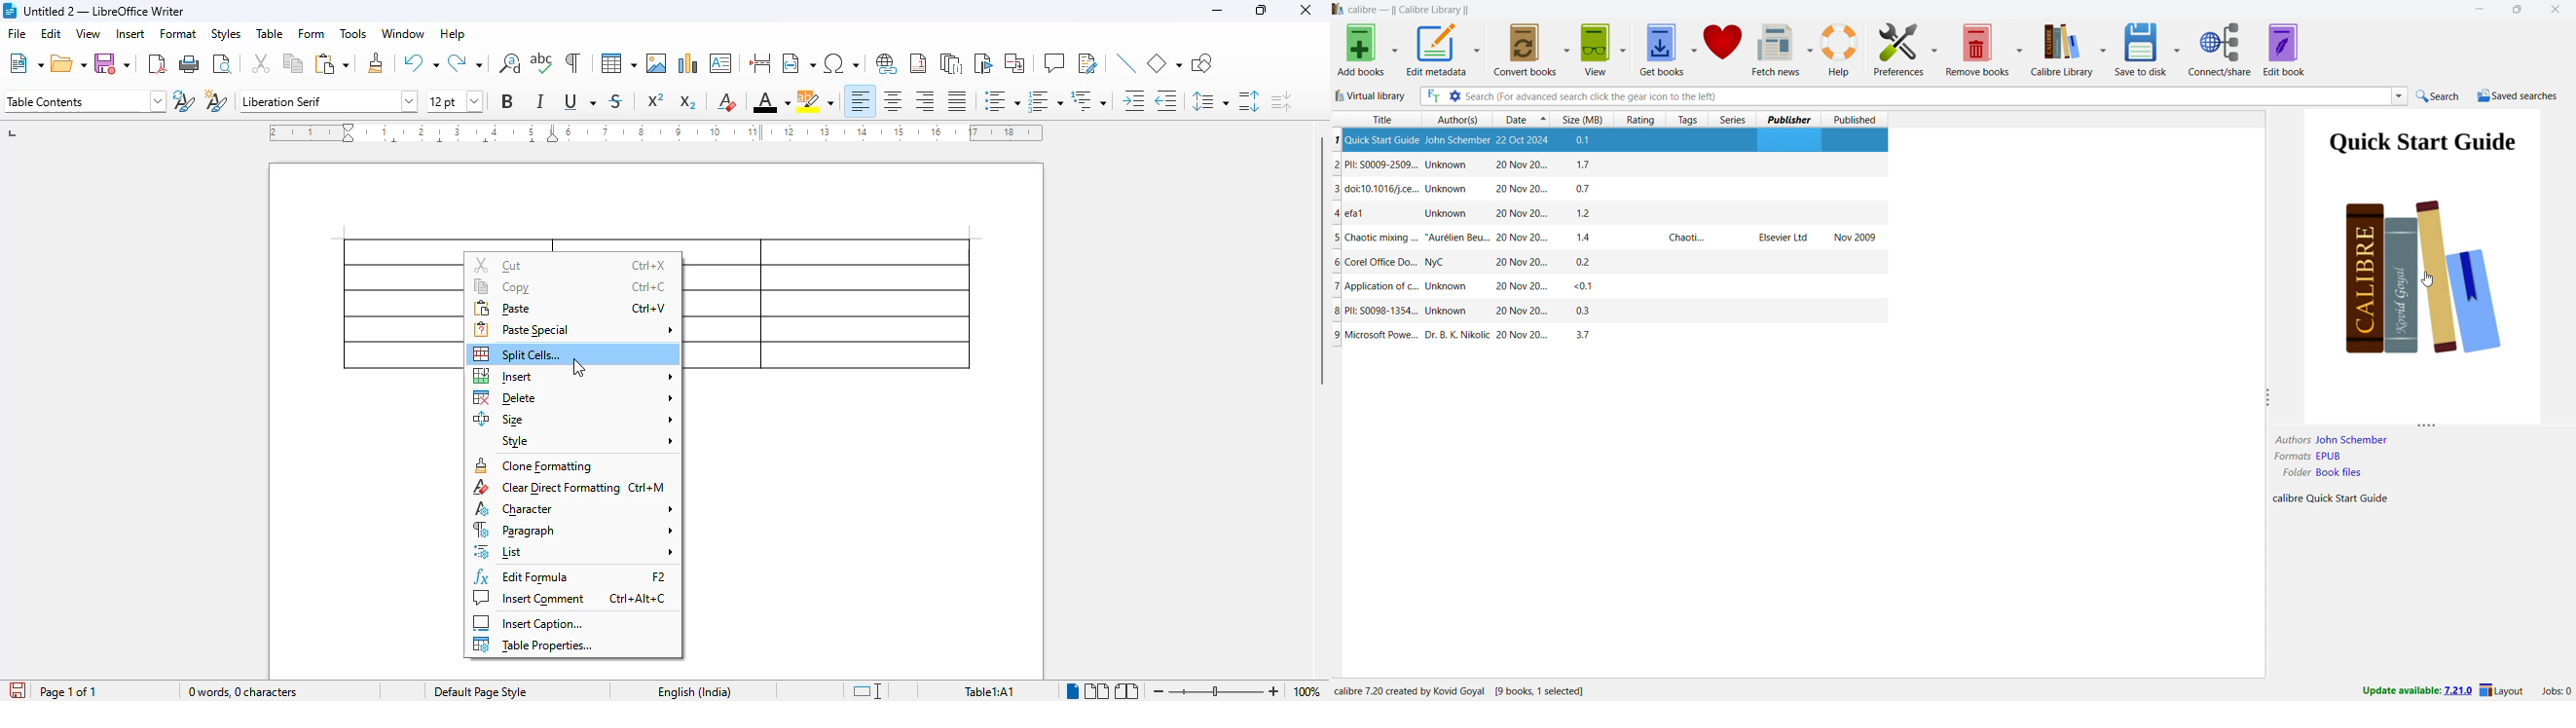  What do you see at coordinates (403, 33) in the screenshot?
I see `window` at bounding box center [403, 33].